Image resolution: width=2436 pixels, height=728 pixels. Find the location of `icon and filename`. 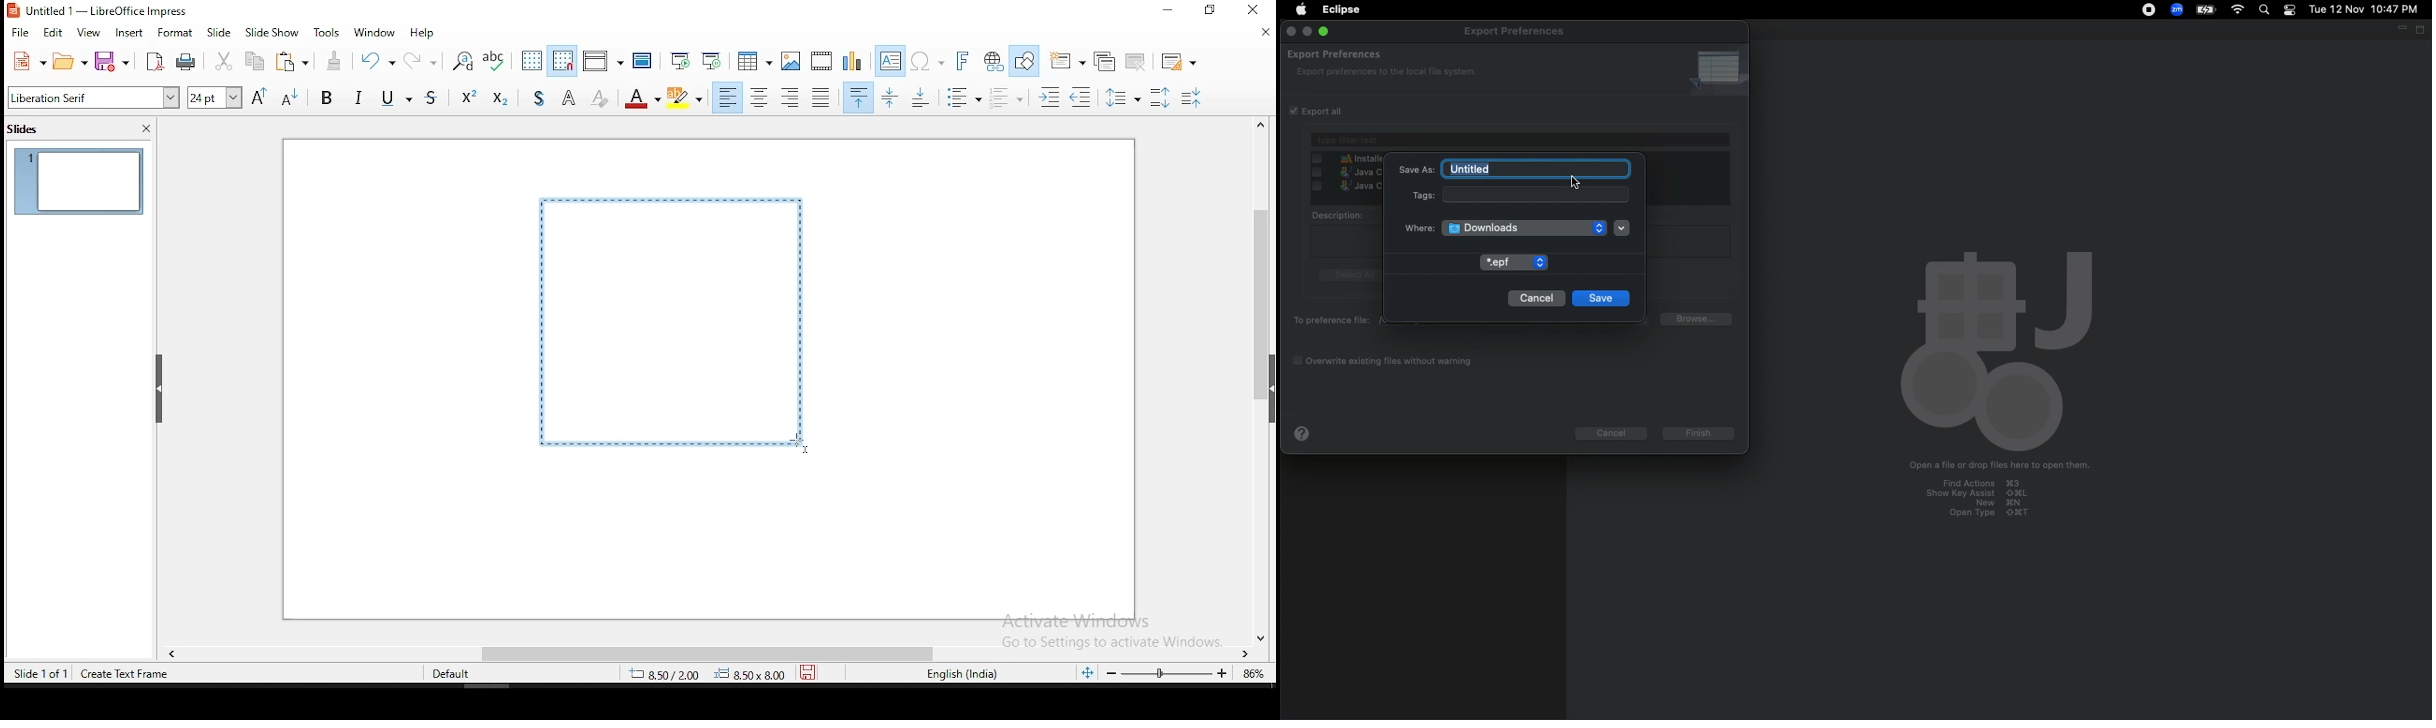

icon and filename is located at coordinates (104, 12).